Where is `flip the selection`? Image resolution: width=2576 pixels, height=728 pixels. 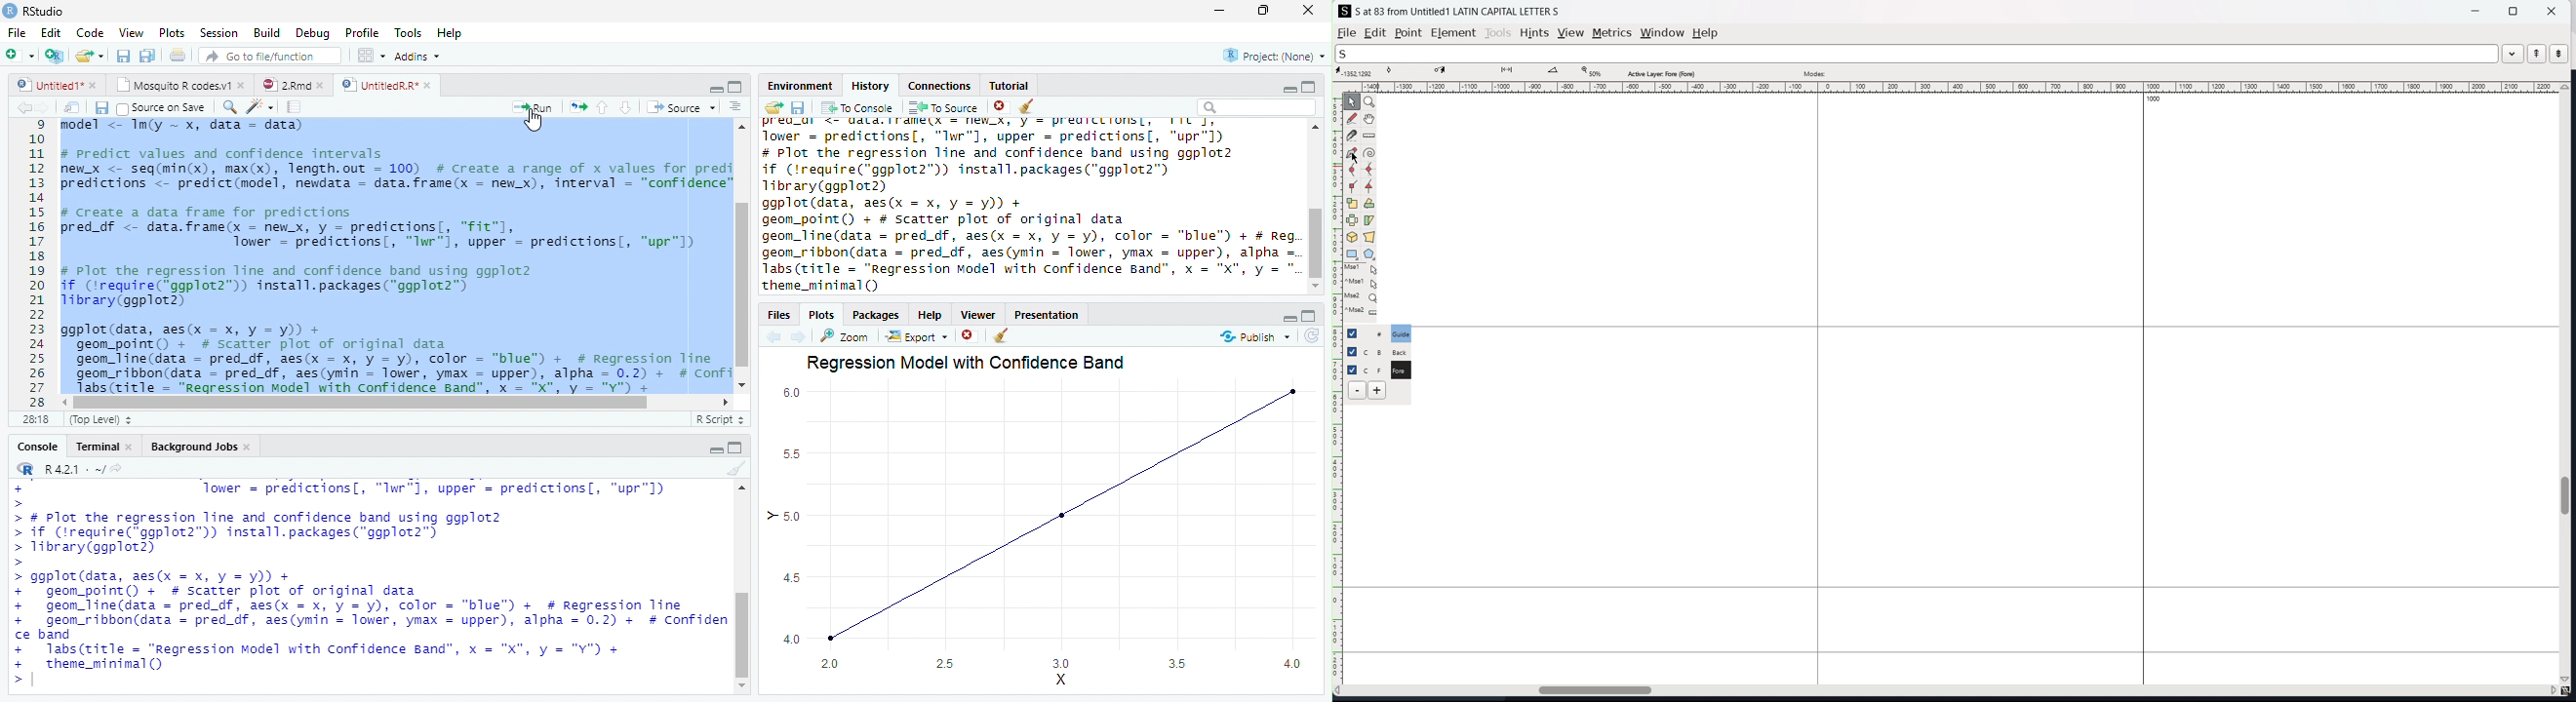 flip the selection is located at coordinates (1352, 221).